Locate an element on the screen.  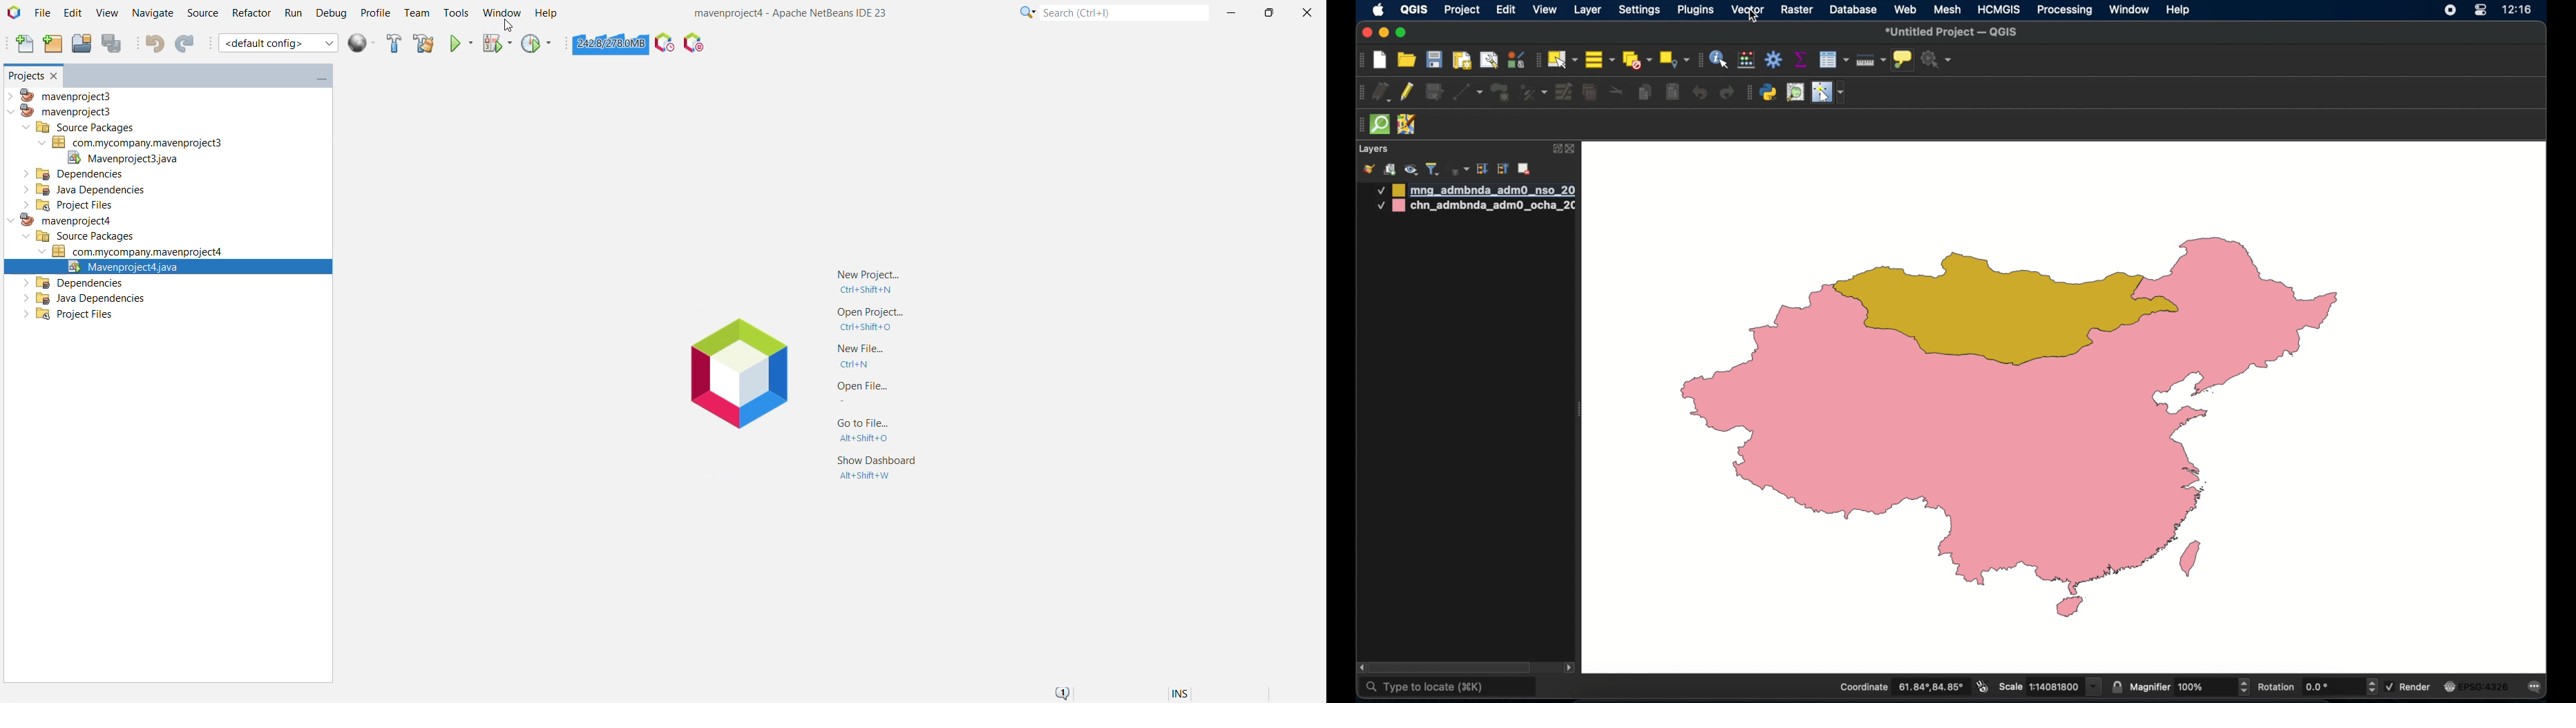
expand all is located at coordinates (1482, 169).